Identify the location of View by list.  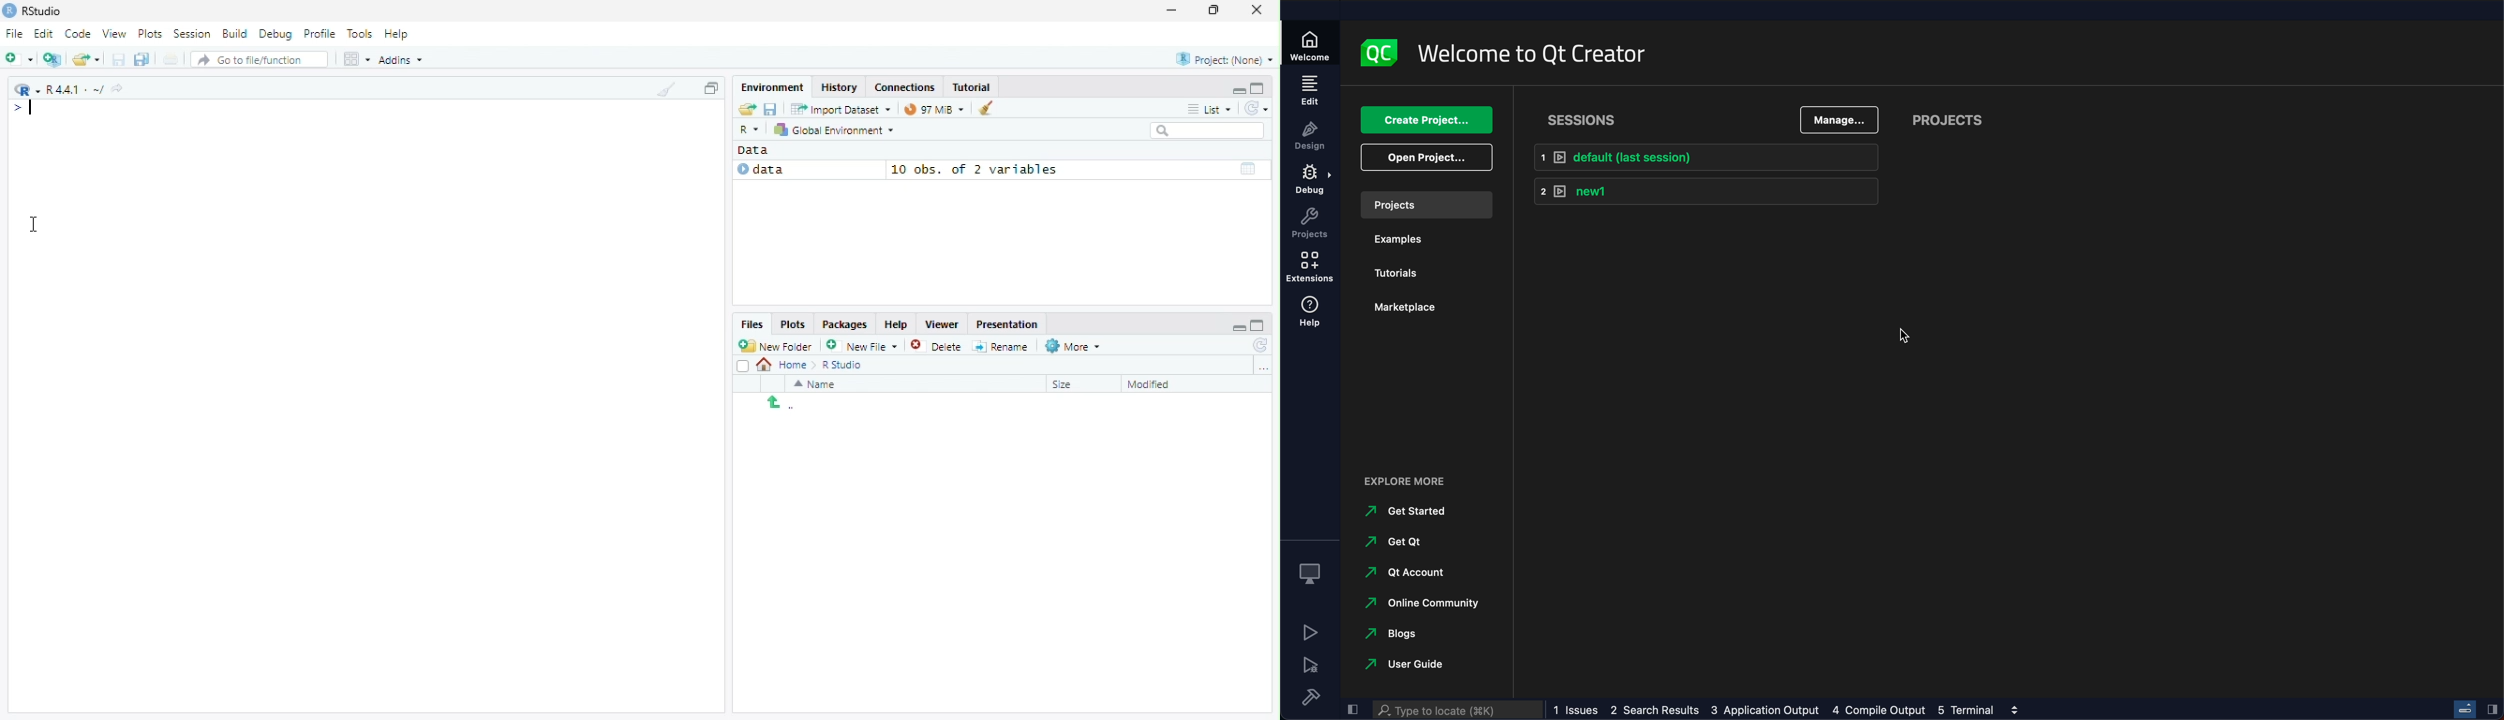
(1210, 109).